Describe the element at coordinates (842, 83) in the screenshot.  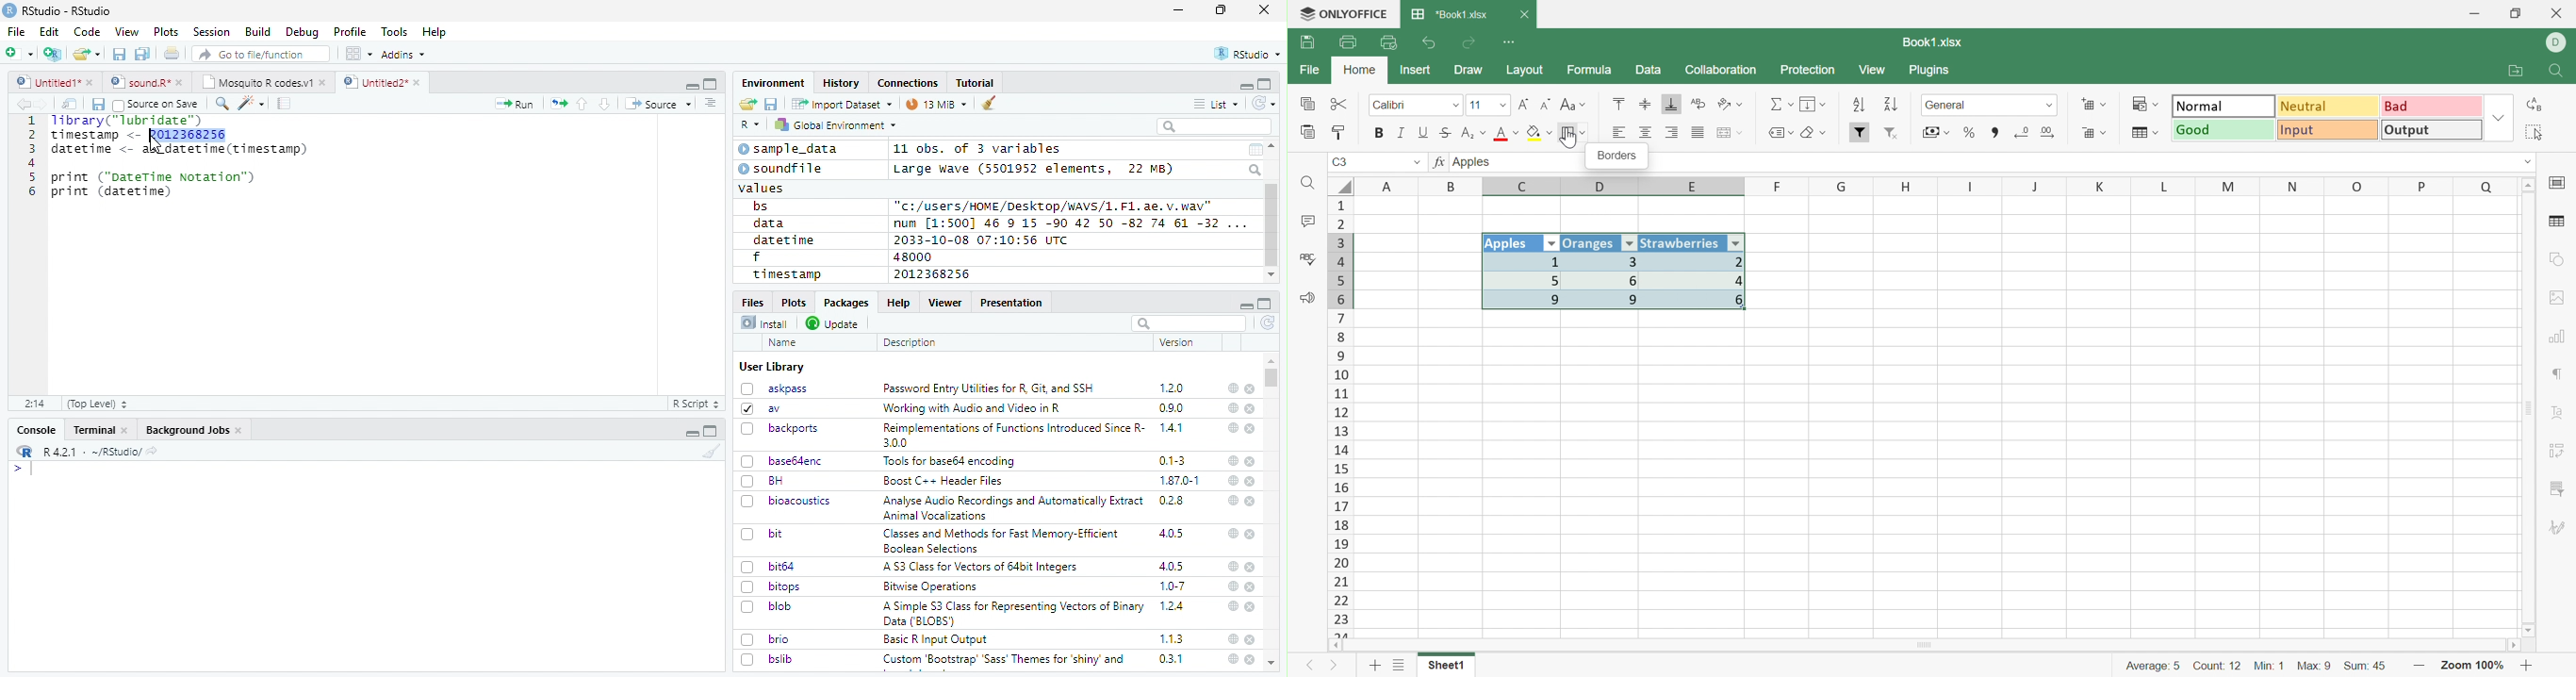
I see `History` at that location.